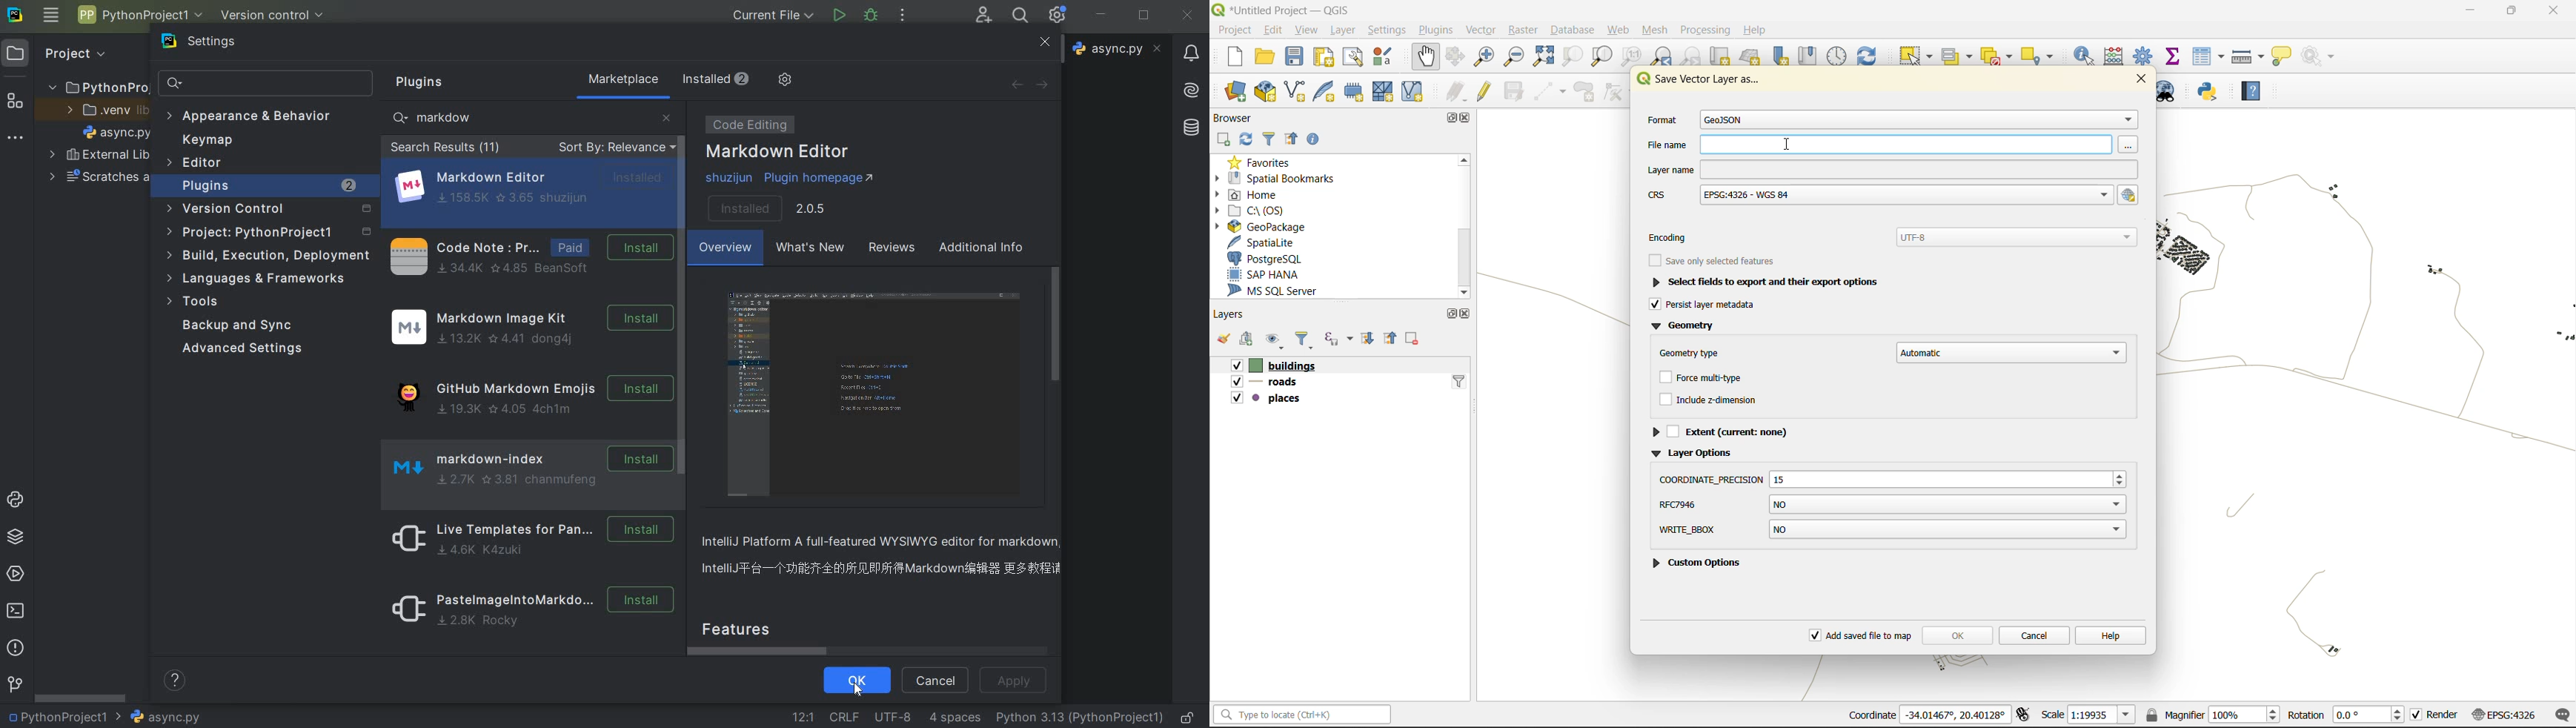 The image size is (2576, 728). What do you see at coordinates (2466, 14) in the screenshot?
I see `minimize` at bounding box center [2466, 14].